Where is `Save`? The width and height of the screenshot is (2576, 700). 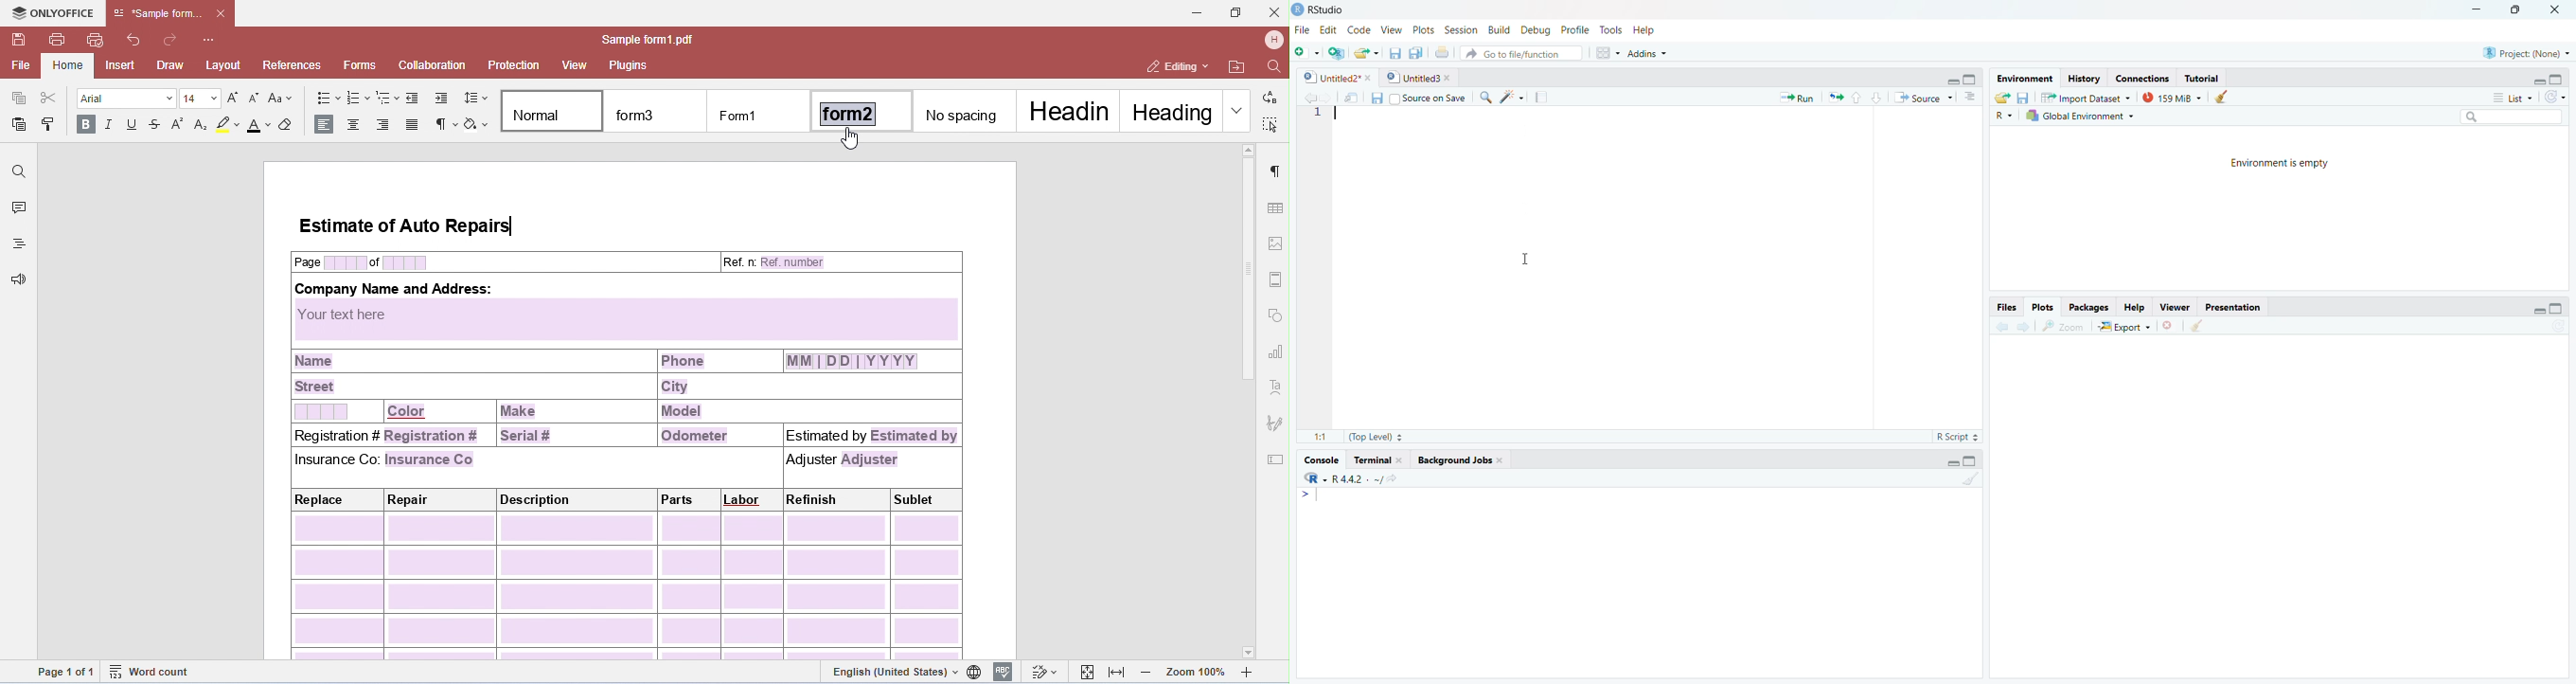 Save is located at coordinates (1395, 53).